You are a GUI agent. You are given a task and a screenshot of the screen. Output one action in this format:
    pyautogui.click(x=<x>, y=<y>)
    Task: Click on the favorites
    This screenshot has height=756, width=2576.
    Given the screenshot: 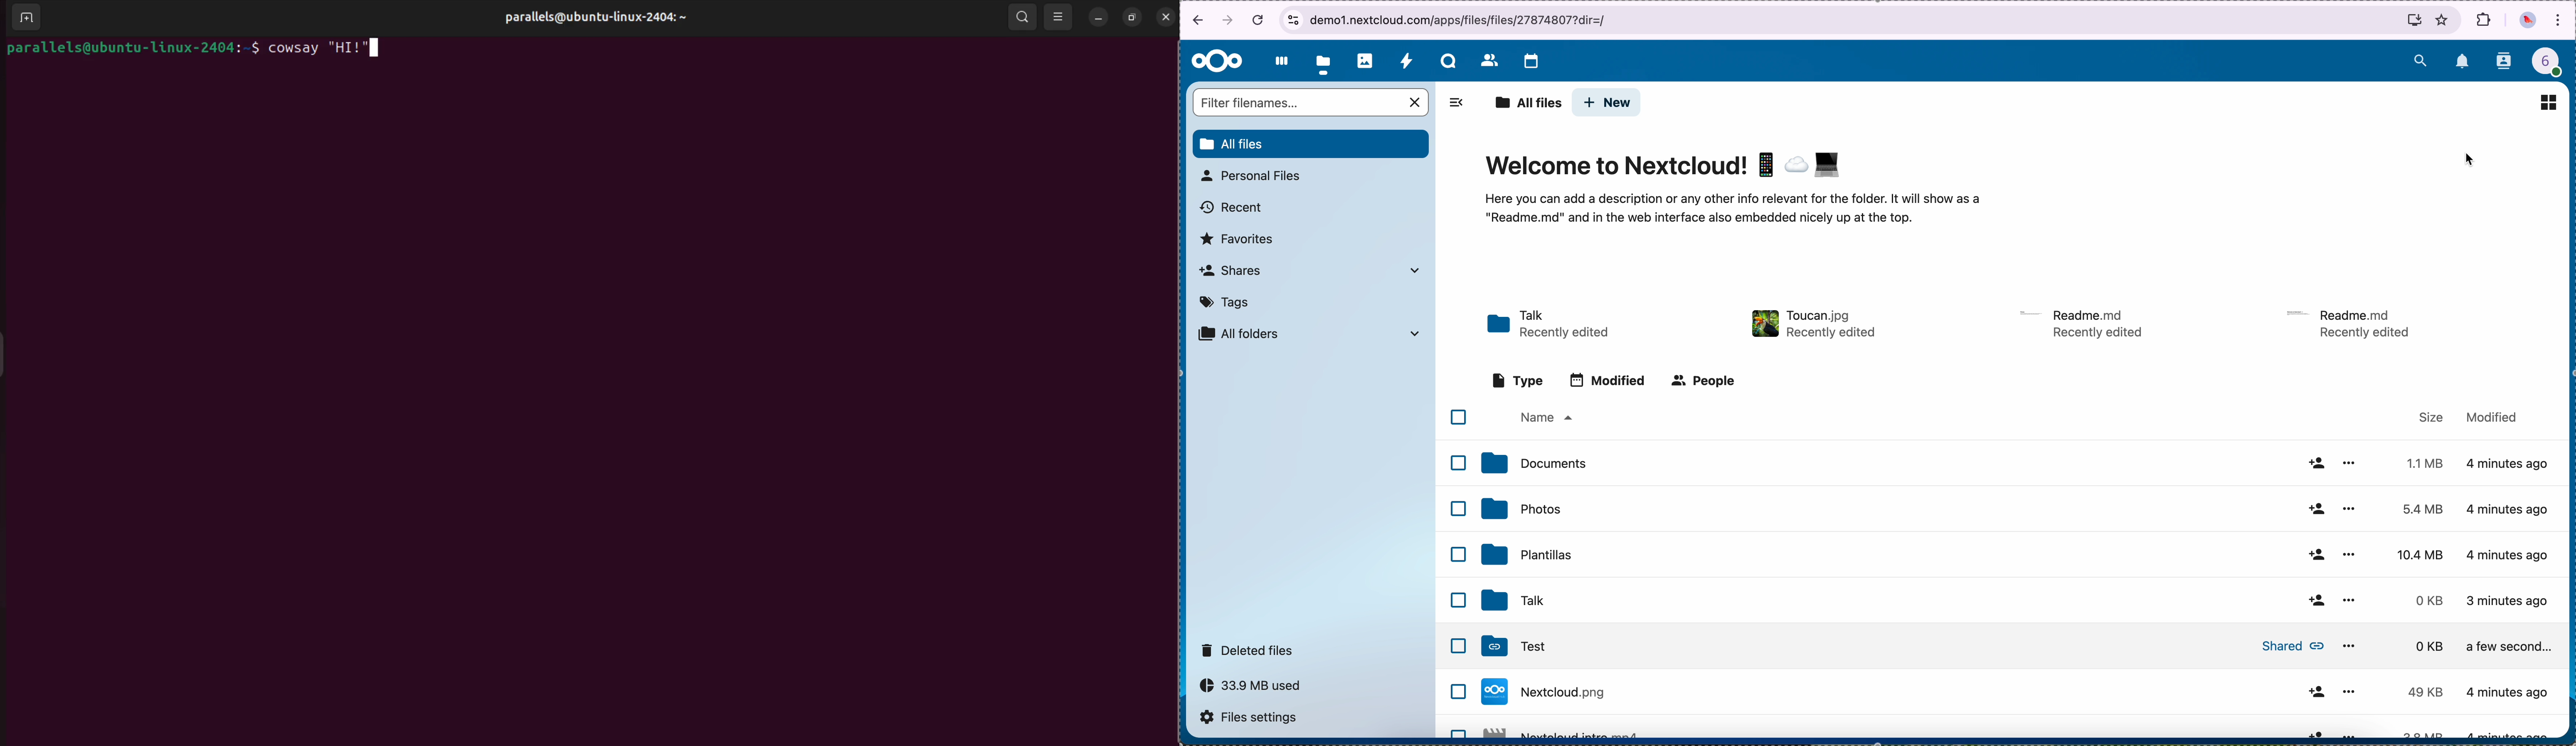 What is the action you would take?
    pyautogui.click(x=1238, y=239)
    